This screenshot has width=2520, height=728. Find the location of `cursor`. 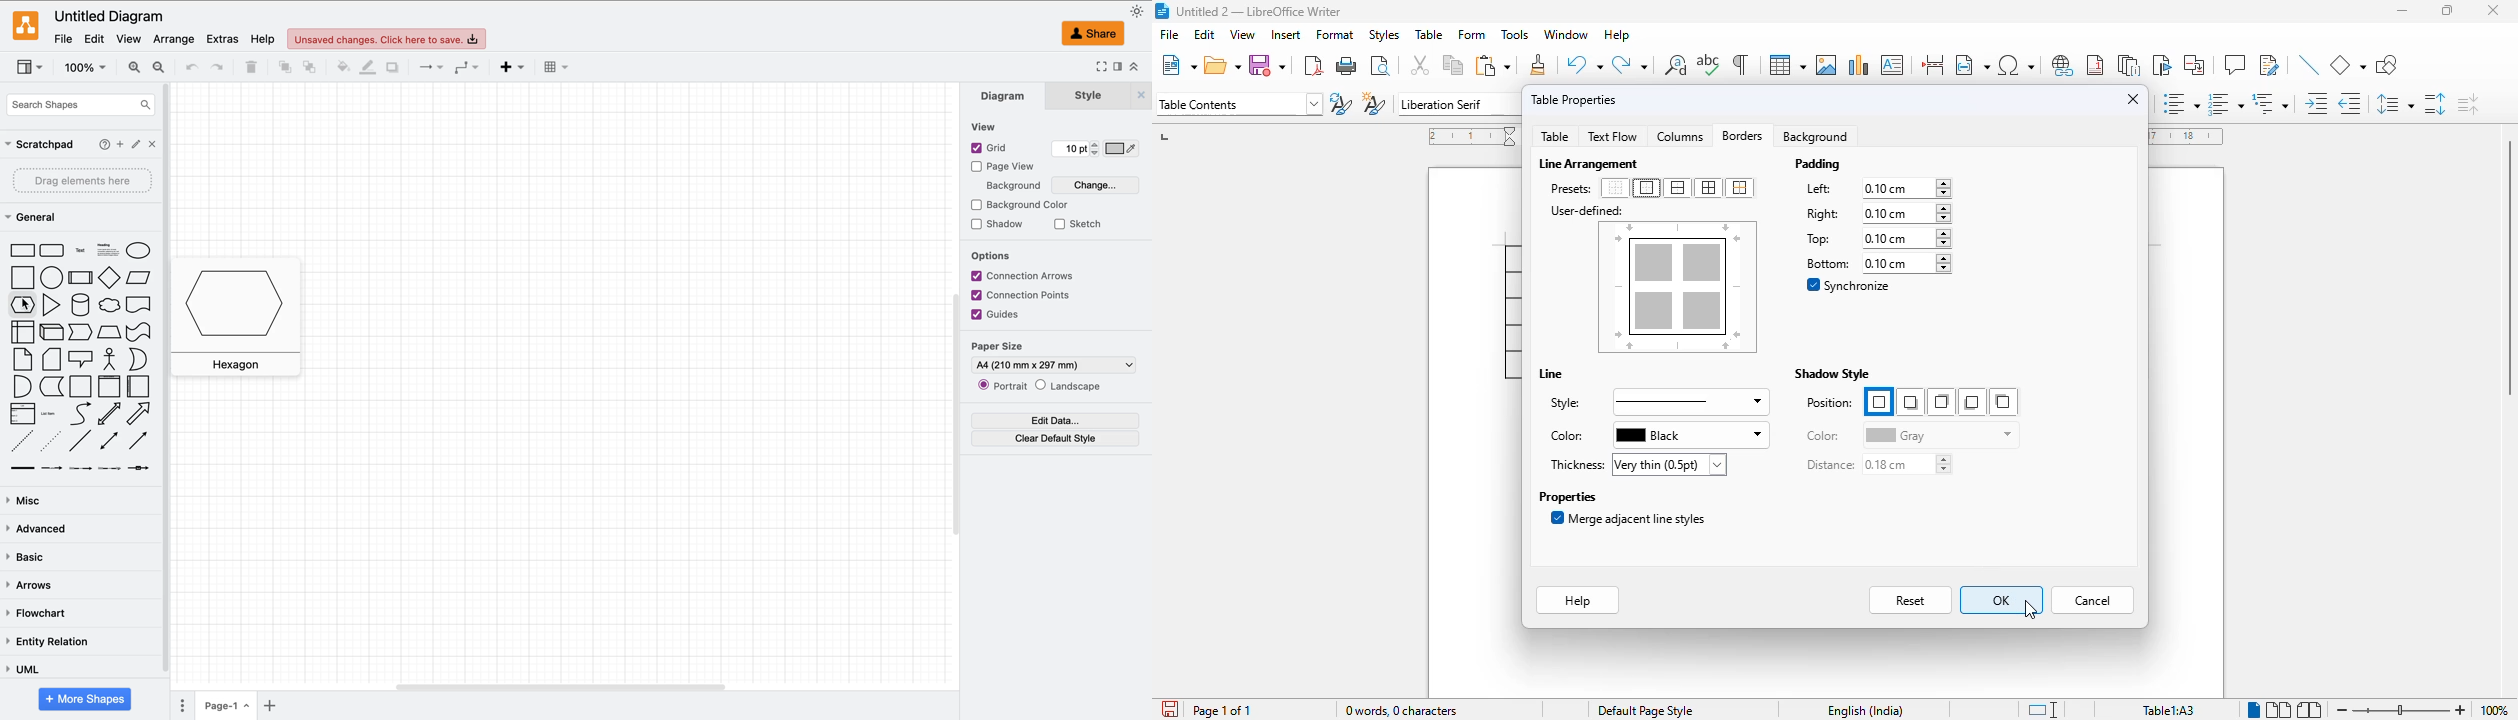

cursor is located at coordinates (26, 304).